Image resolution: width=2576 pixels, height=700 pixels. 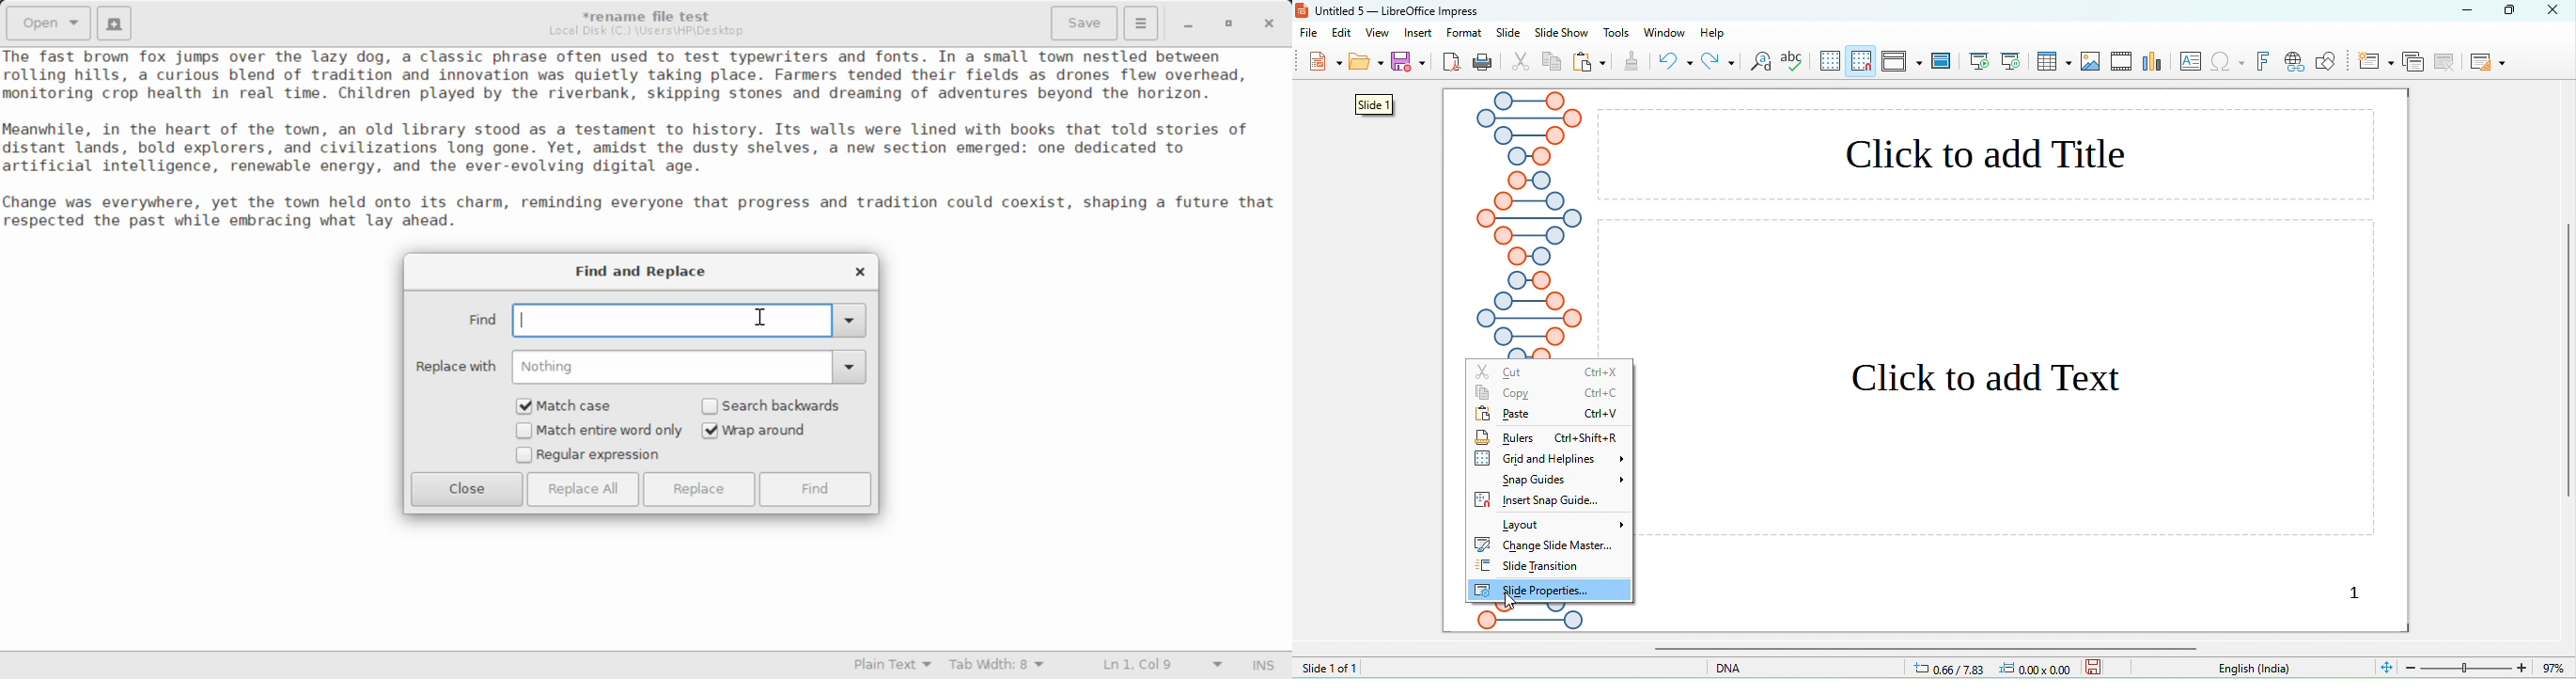 I want to click on remove slide, so click(x=2447, y=61).